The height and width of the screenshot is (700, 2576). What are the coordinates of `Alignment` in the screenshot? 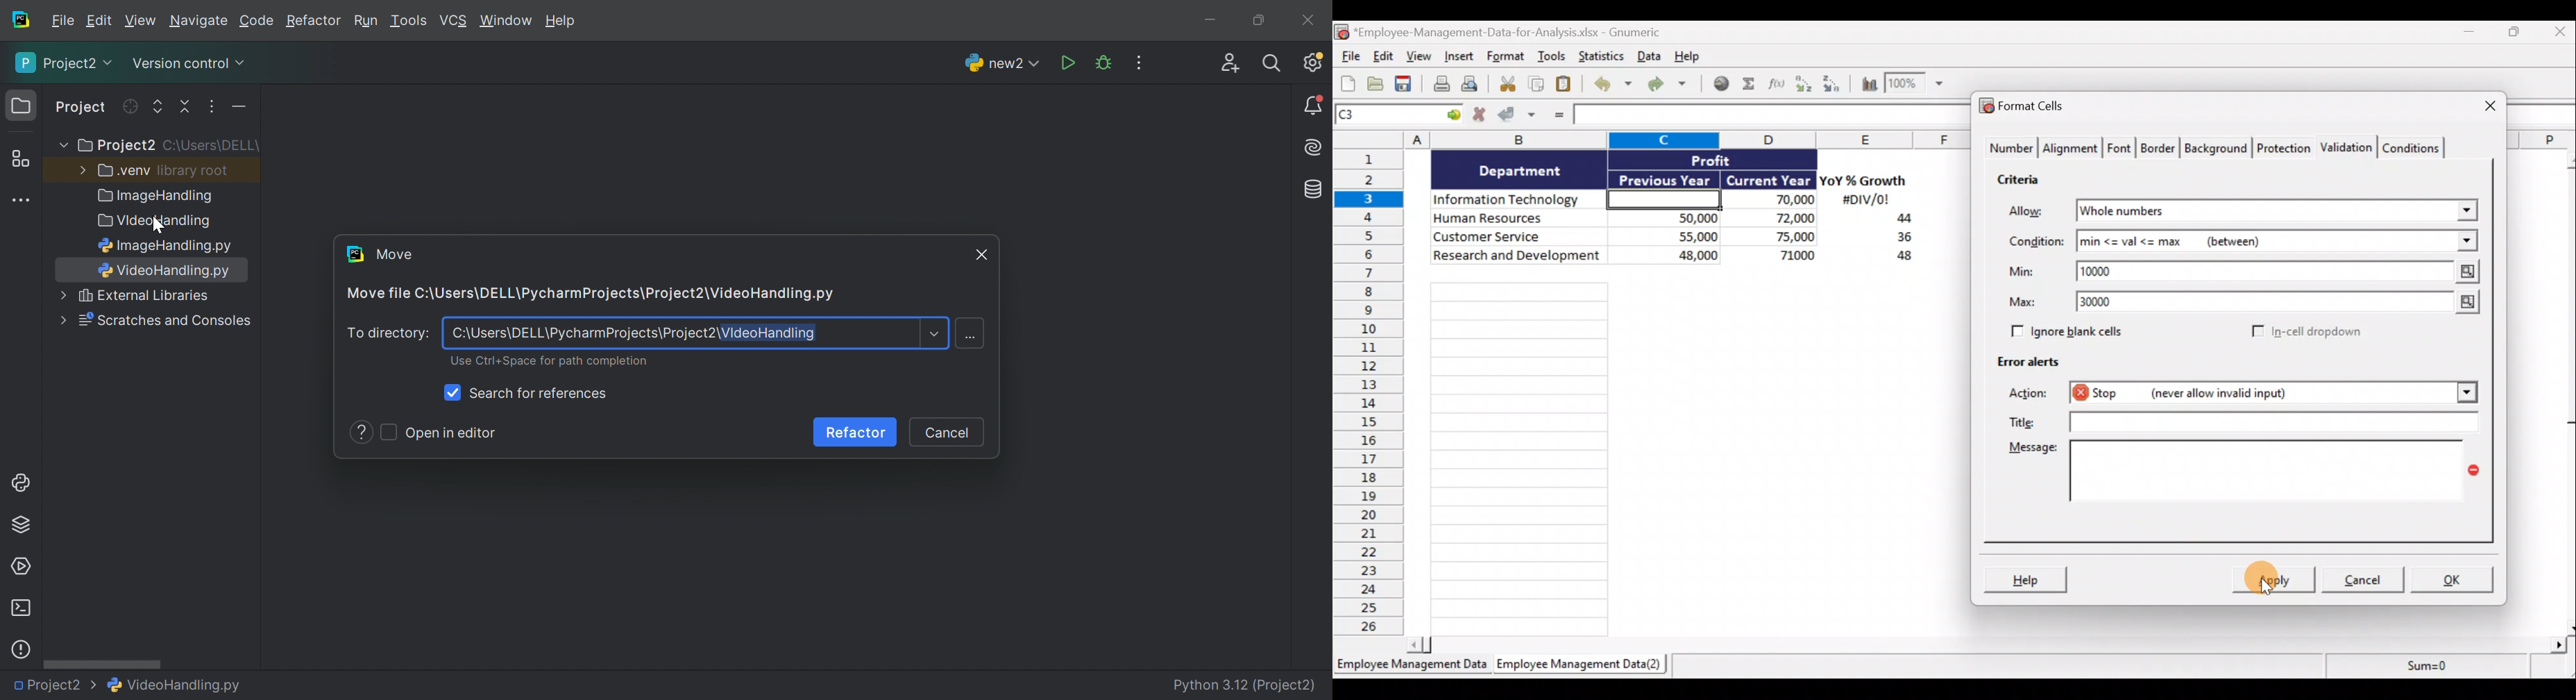 It's located at (2071, 148).